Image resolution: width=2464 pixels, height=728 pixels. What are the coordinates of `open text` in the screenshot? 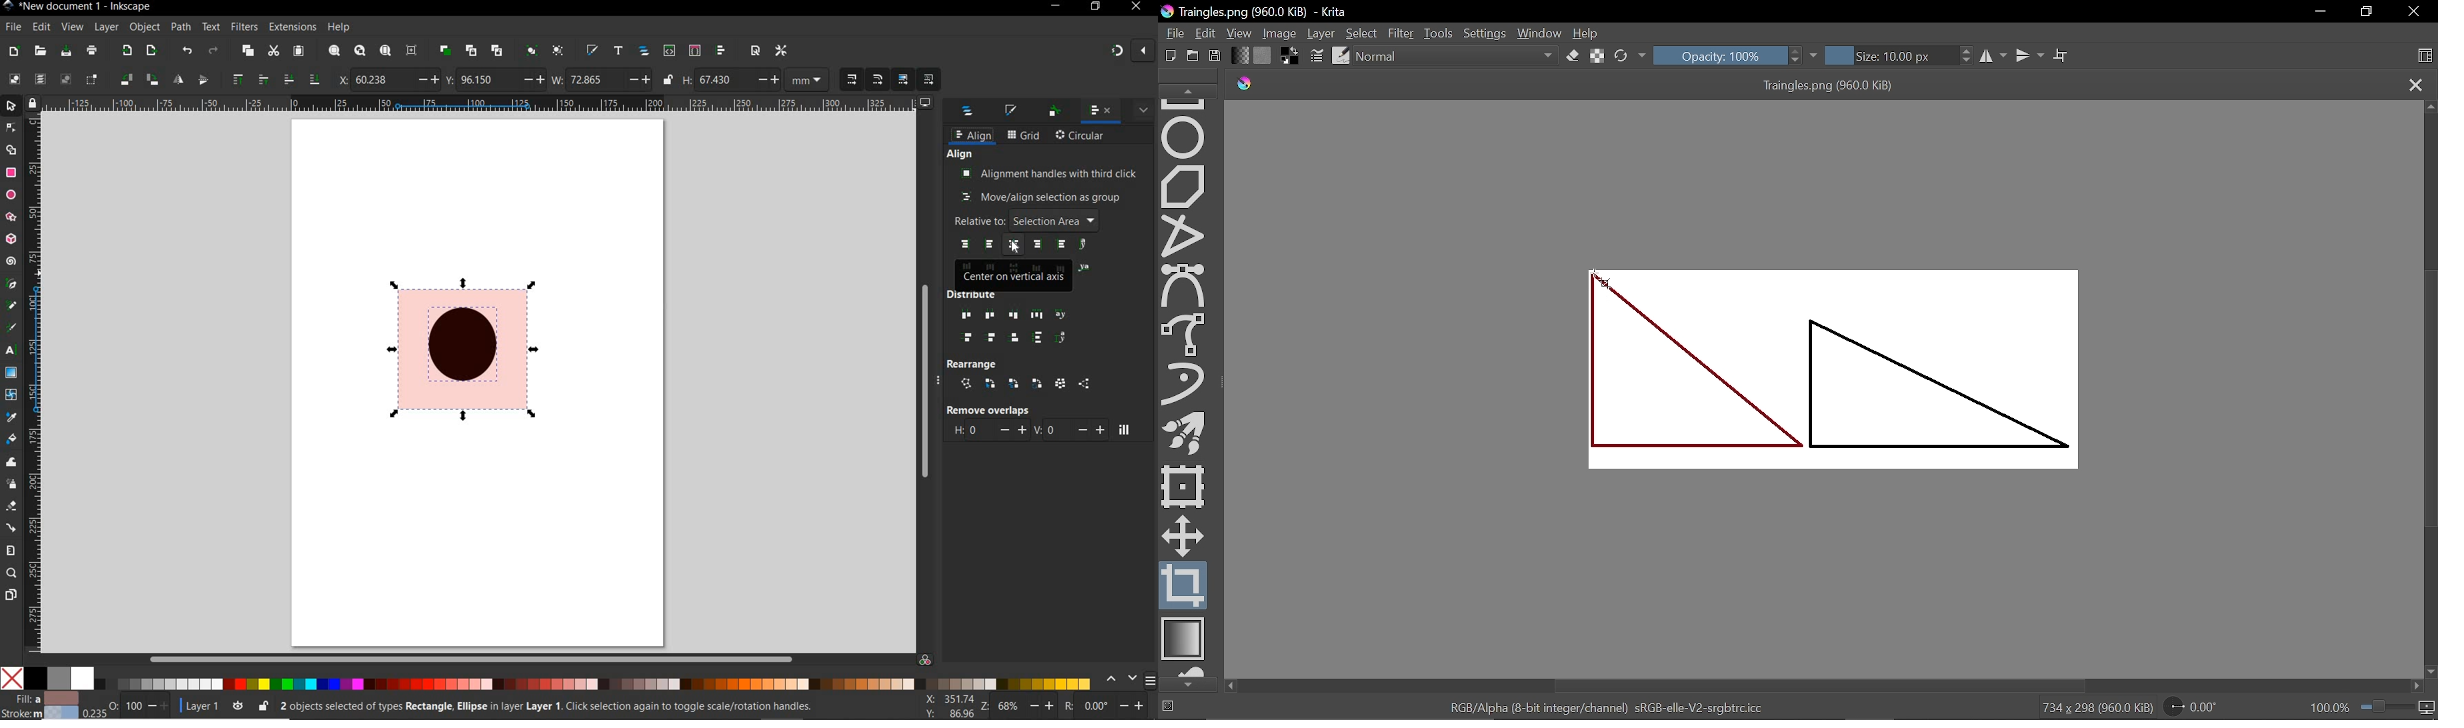 It's located at (619, 52).